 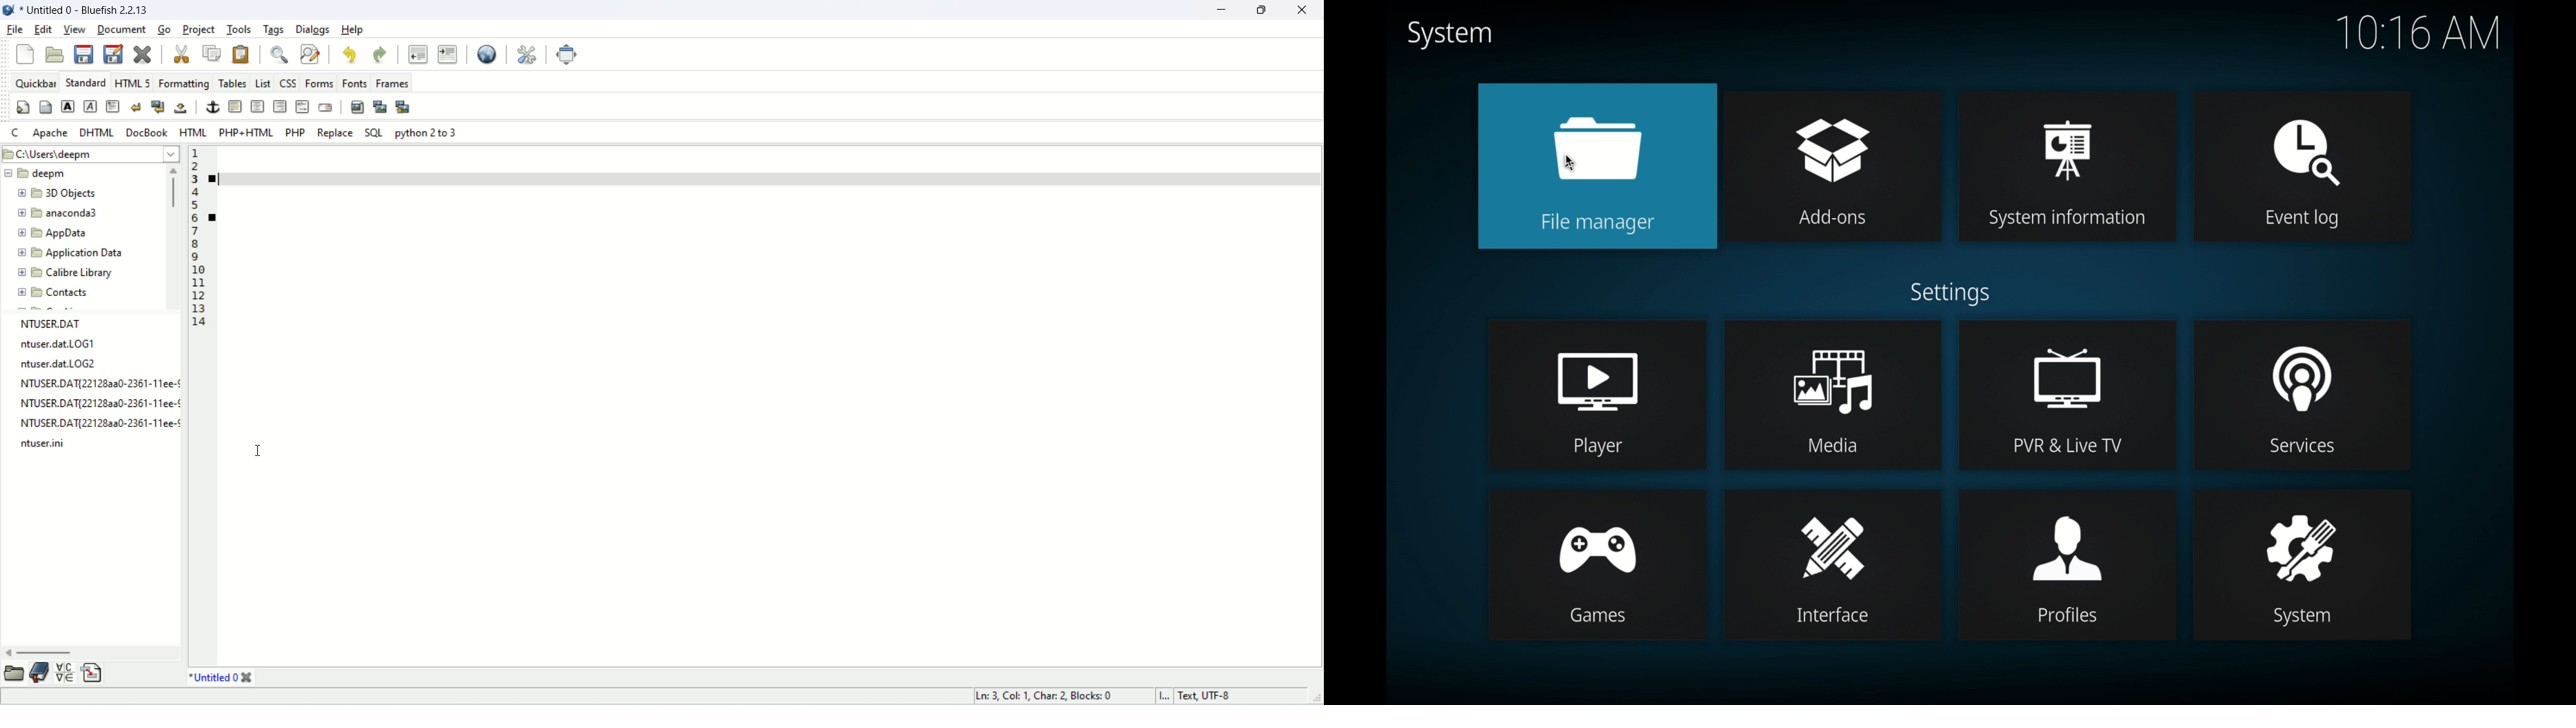 I want to click on scroll bar, so click(x=90, y=655).